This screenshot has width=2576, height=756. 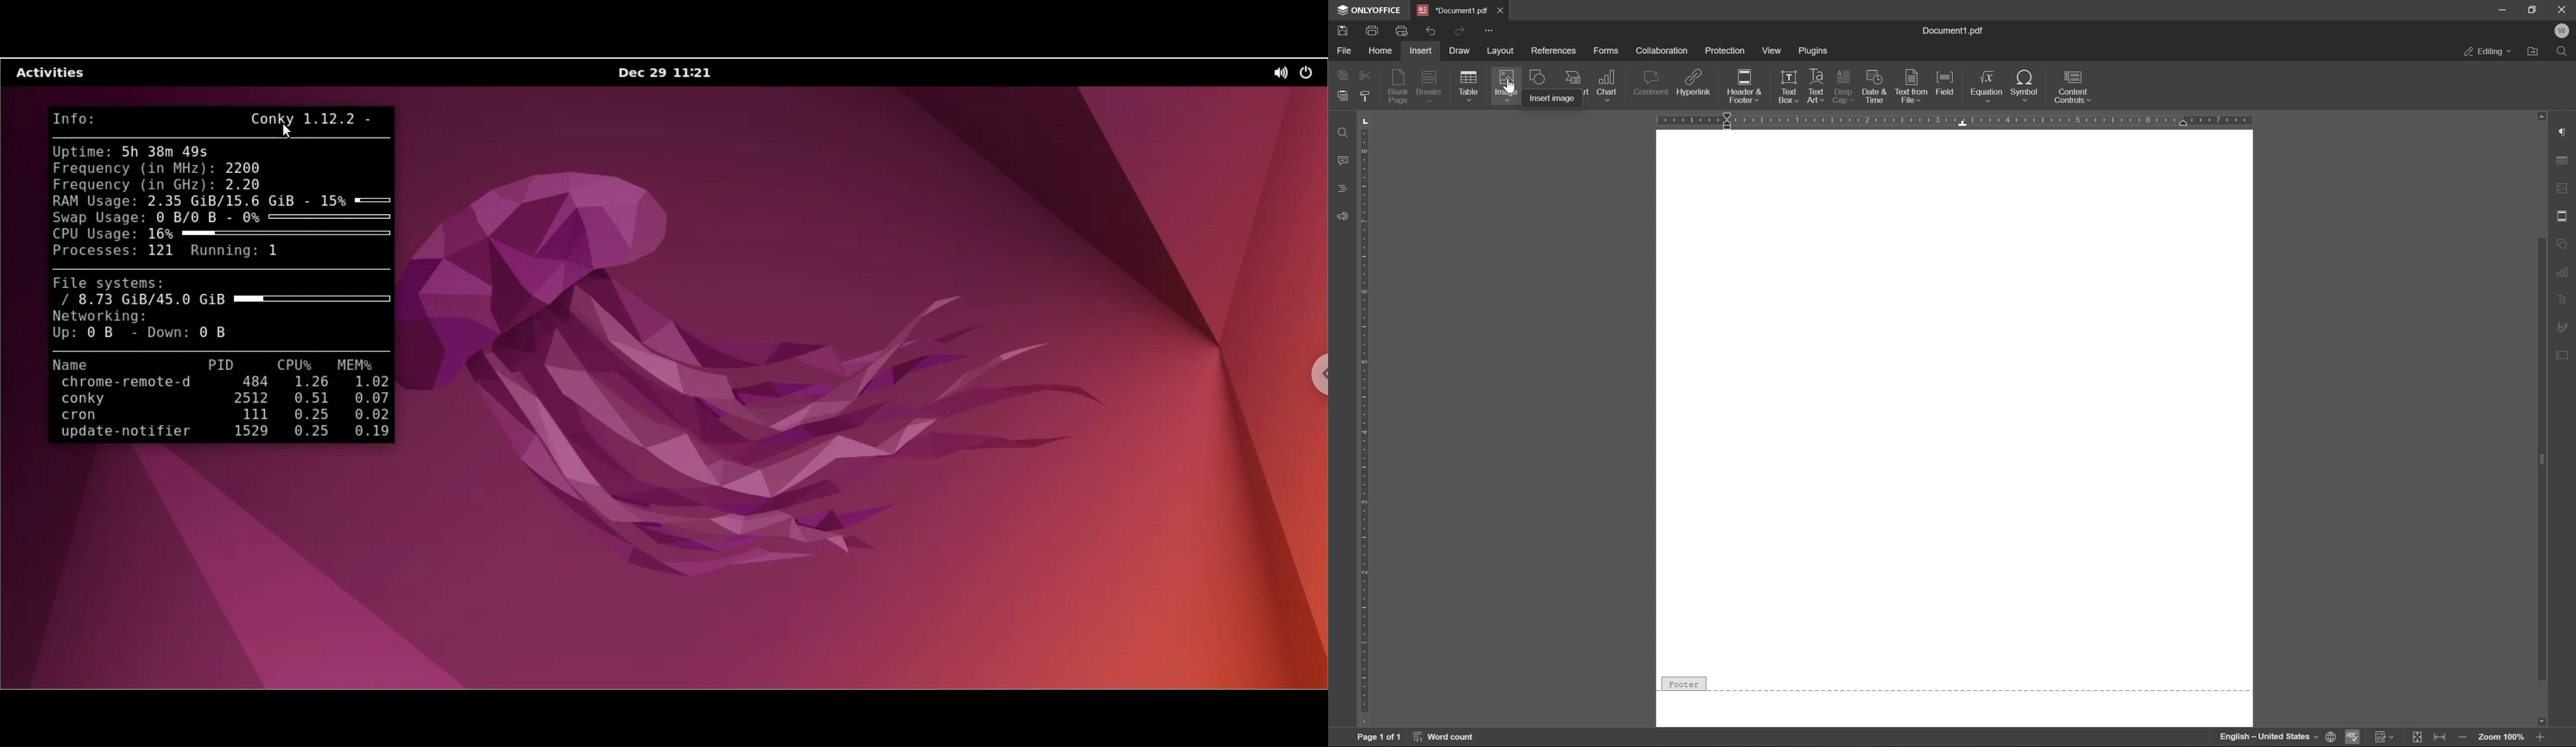 I want to click on copy, so click(x=1345, y=76).